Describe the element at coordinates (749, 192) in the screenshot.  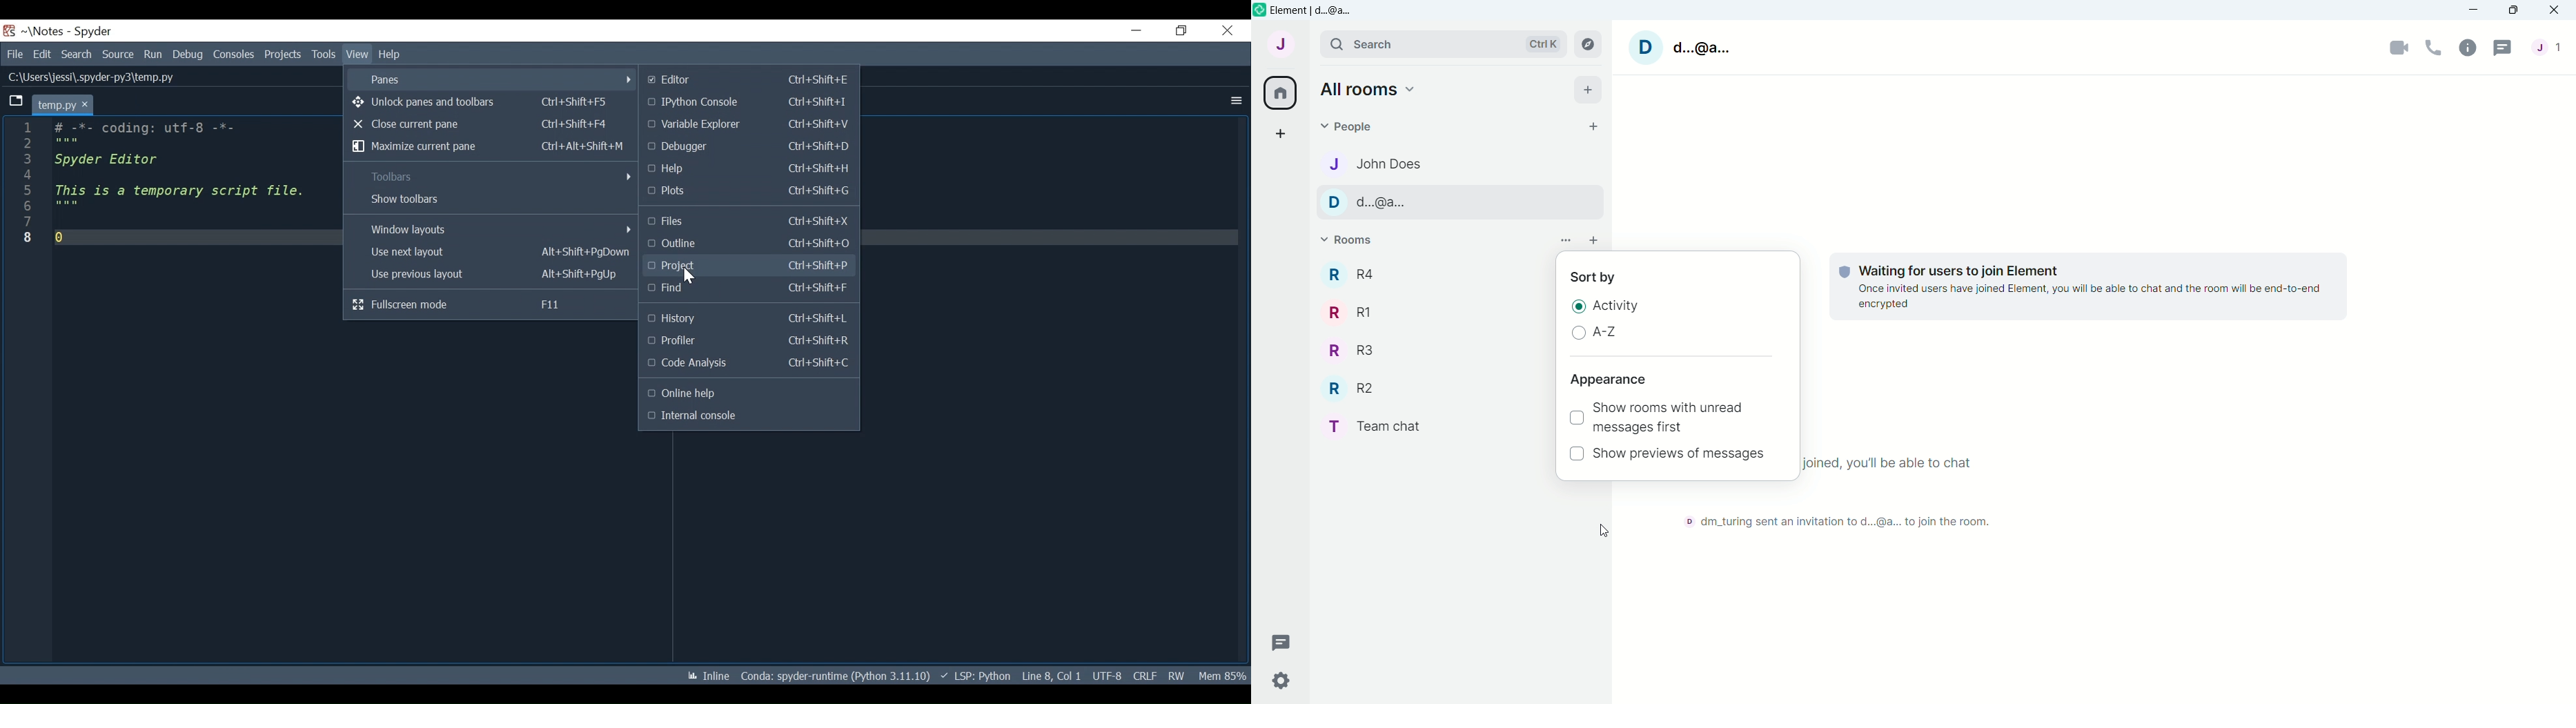
I see `Plots` at that location.